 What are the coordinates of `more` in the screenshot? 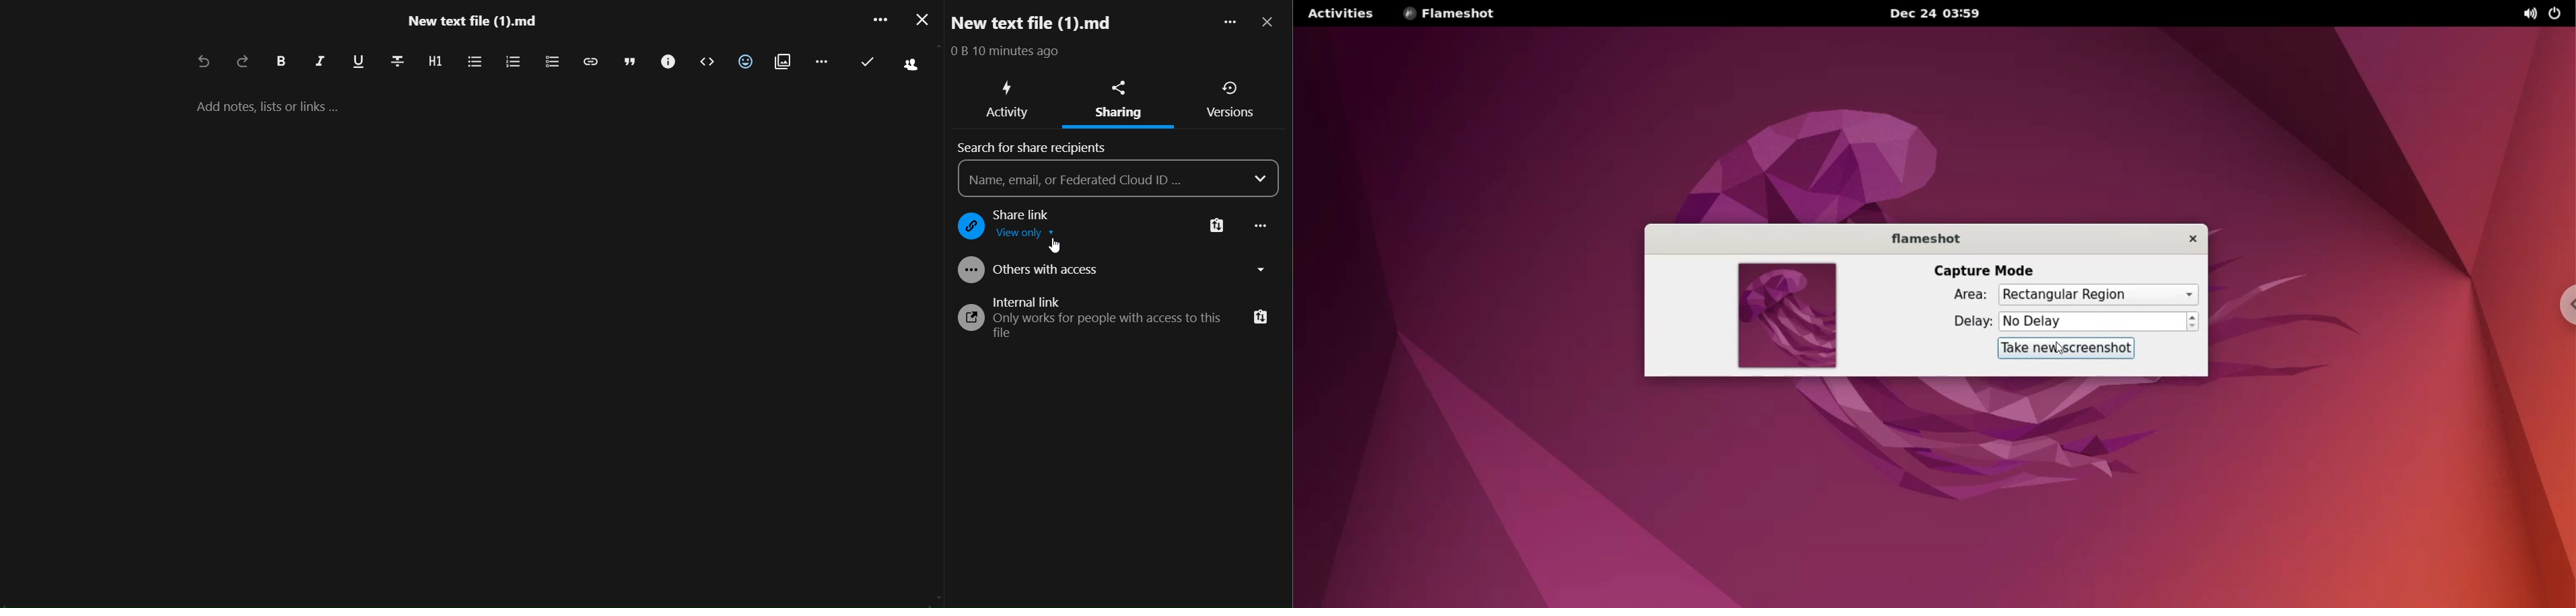 It's located at (876, 22).